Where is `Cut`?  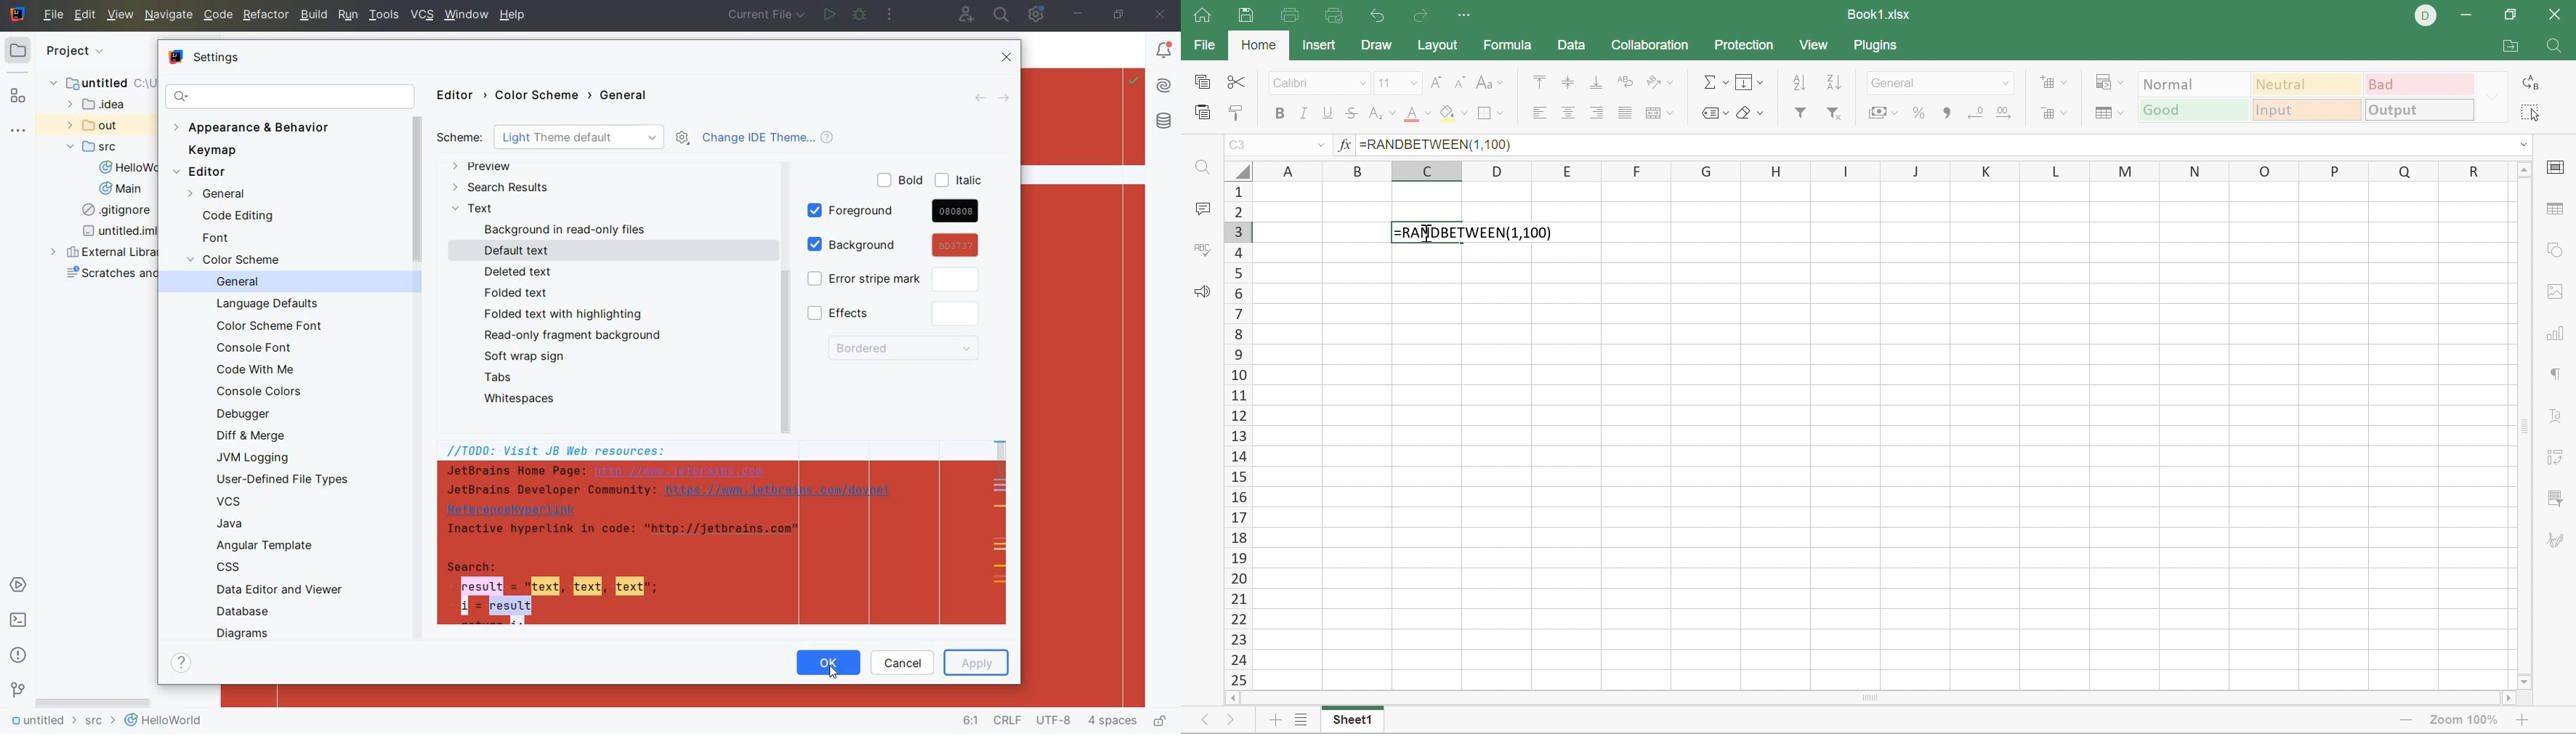 Cut is located at coordinates (1237, 81).